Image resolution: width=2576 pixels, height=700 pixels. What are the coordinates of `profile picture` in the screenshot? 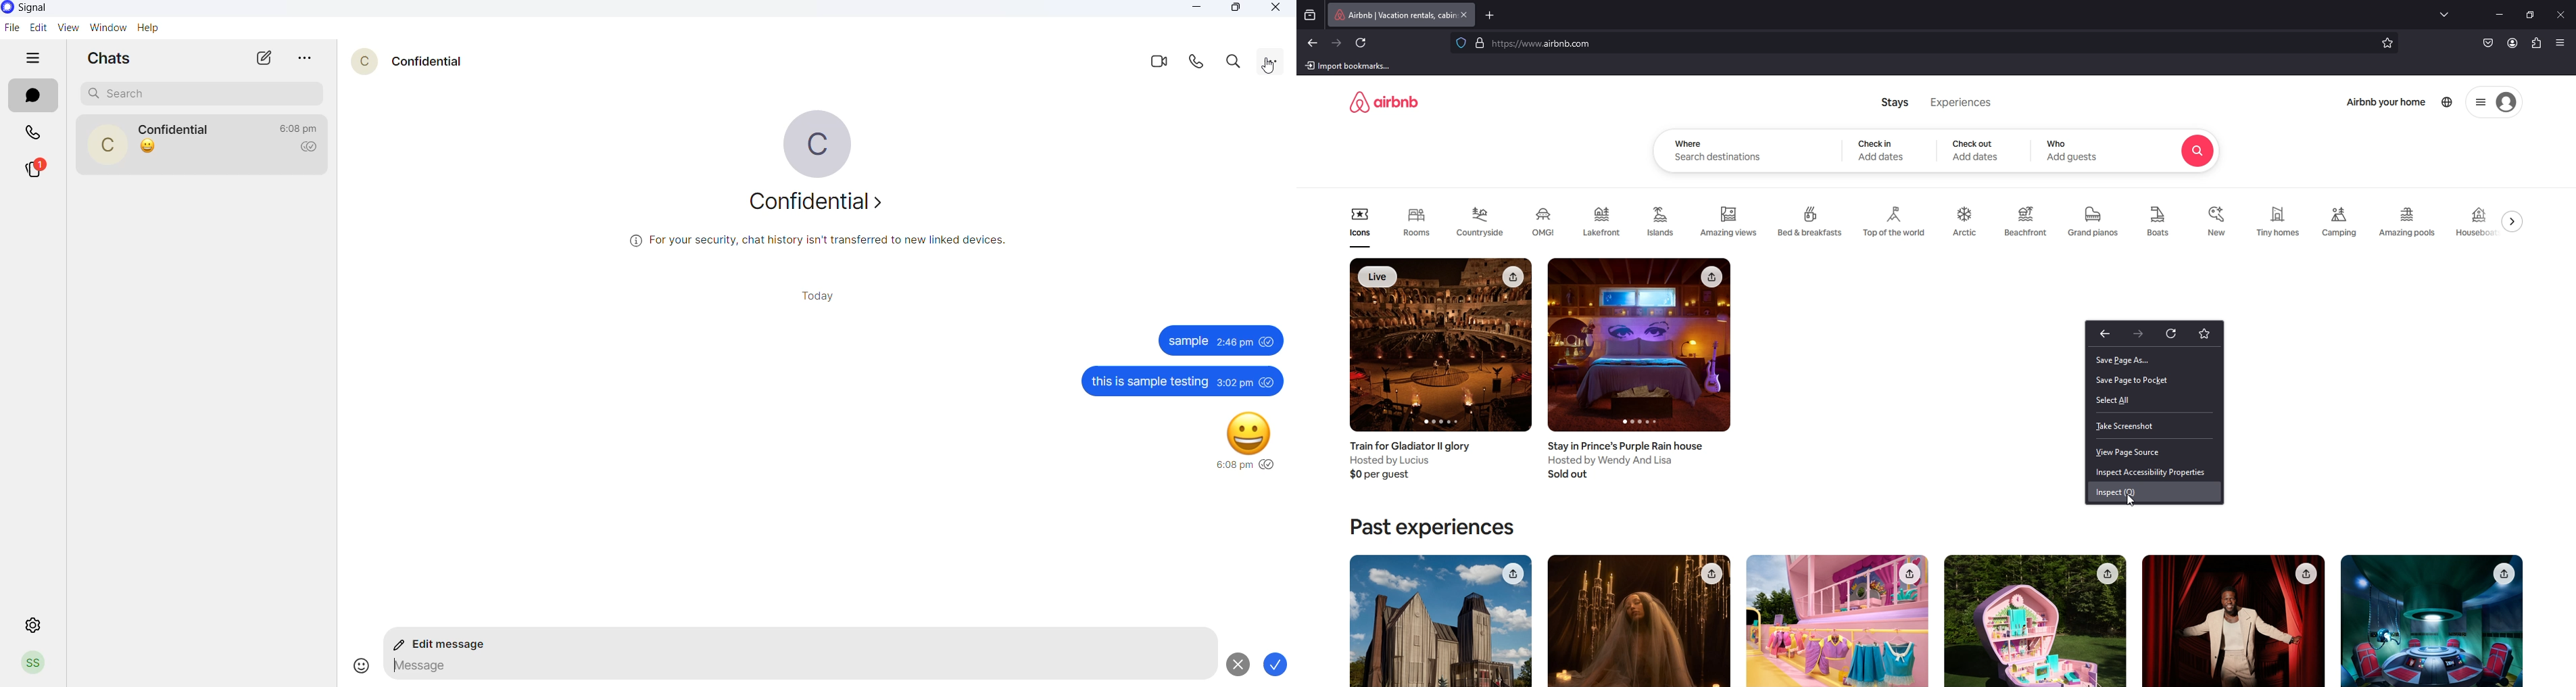 It's located at (34, 664).